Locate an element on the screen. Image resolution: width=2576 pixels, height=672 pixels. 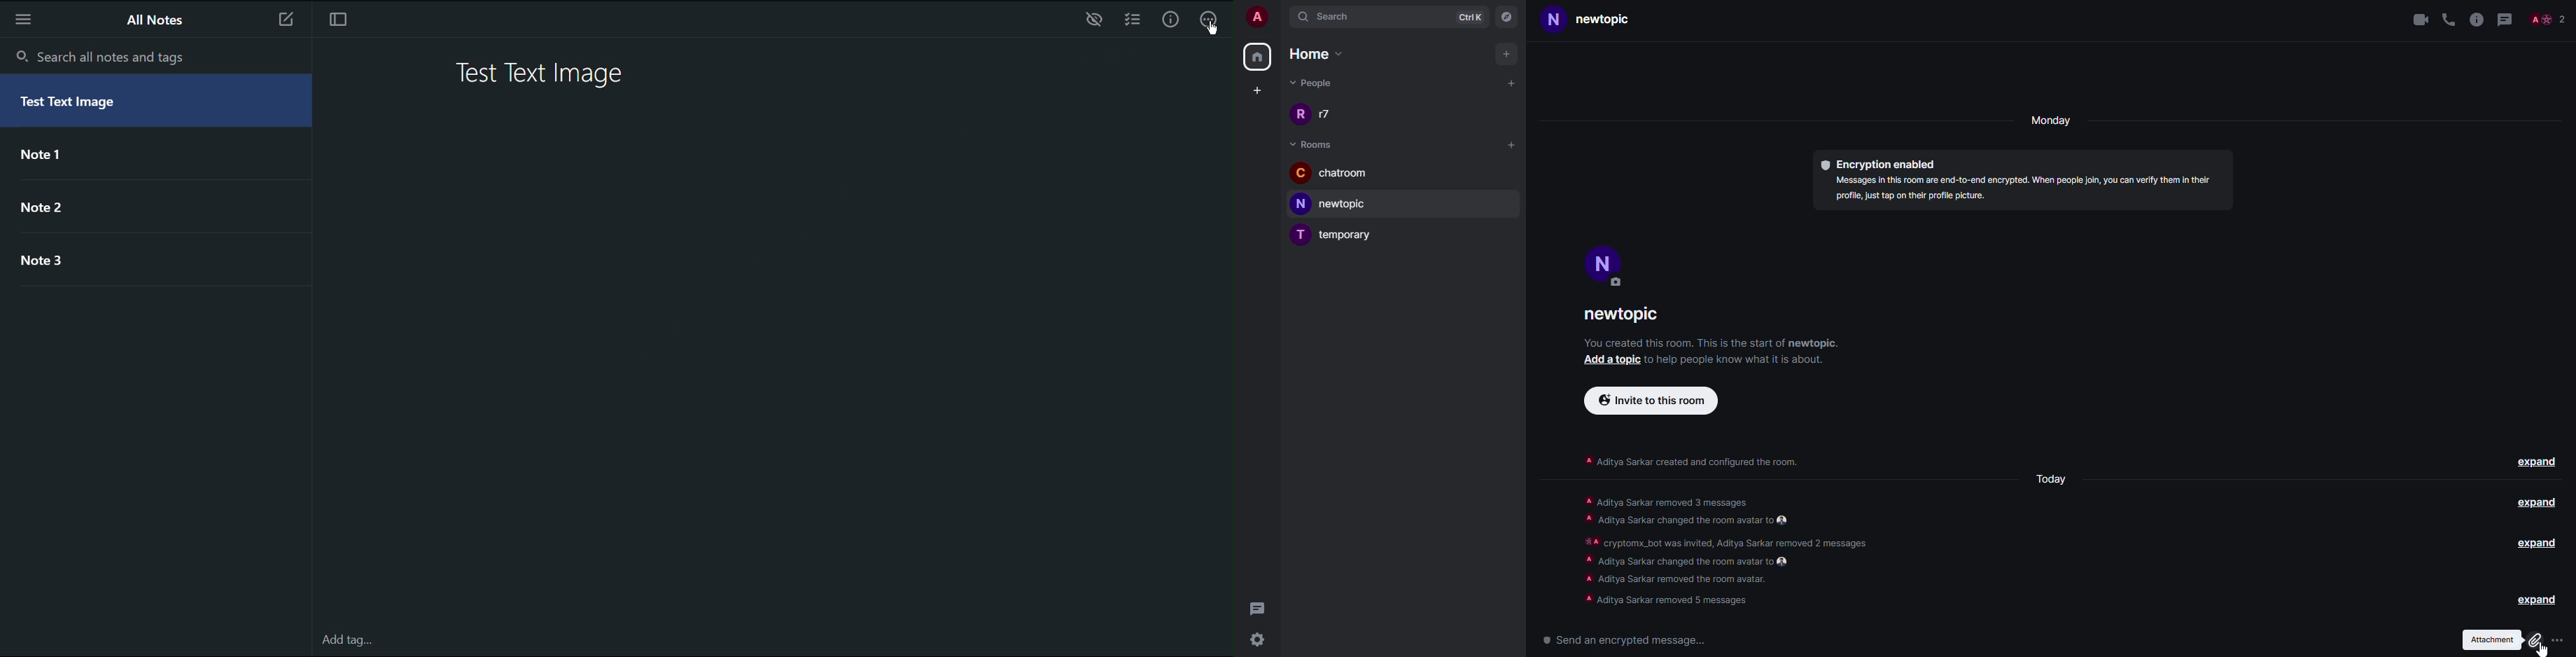
account is located at coordinates (1254, 14).